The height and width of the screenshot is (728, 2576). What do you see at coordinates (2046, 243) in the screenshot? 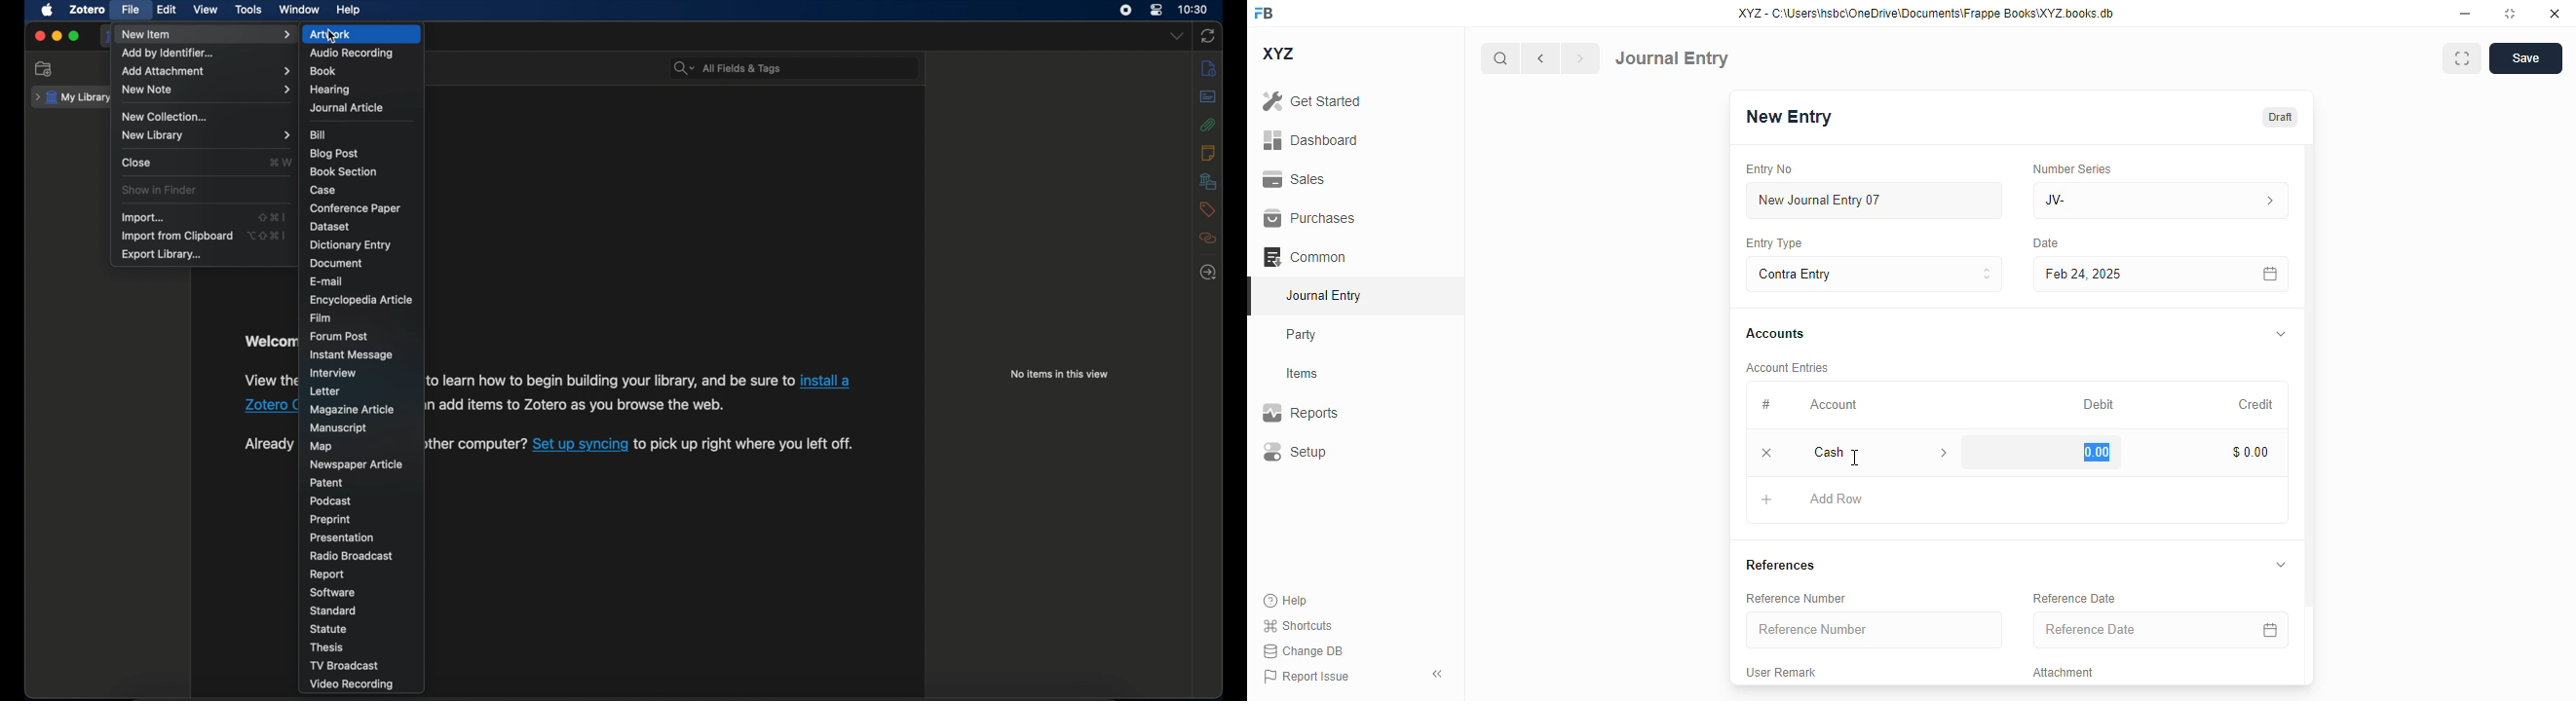
I see `date` at bounding box center [2046, 243].